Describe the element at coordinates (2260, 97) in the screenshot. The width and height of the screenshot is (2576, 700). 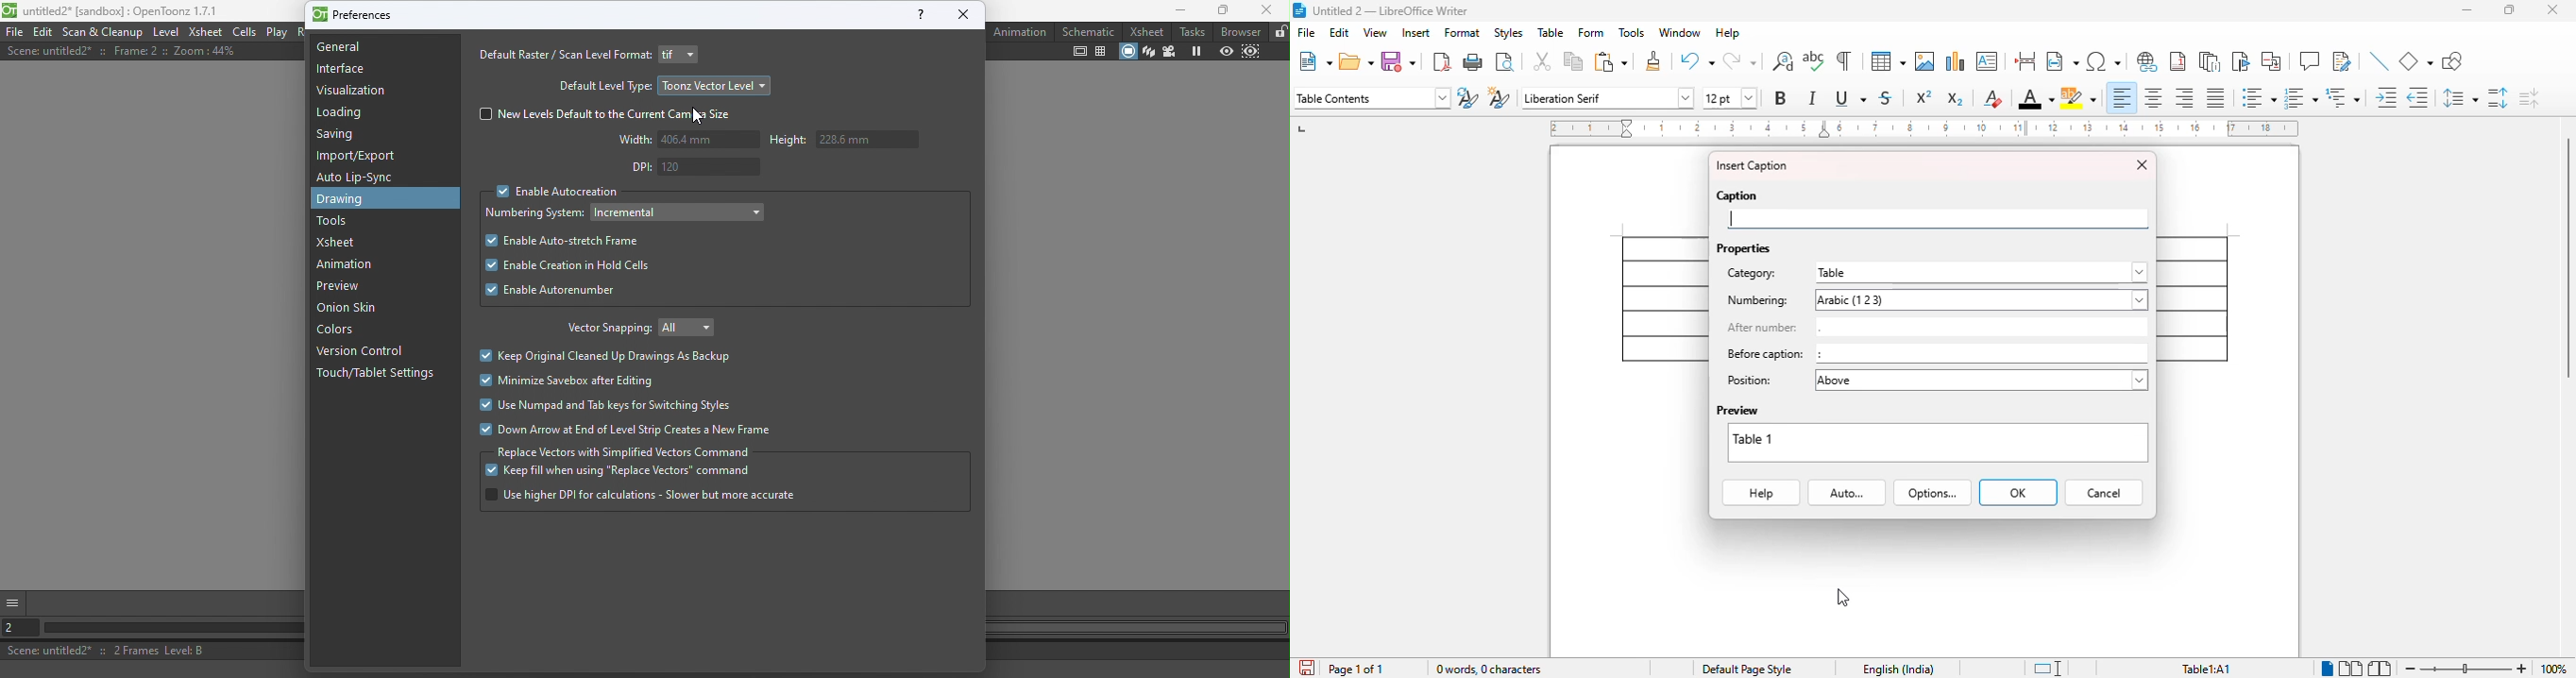
I see `toggle unordered list` at that location.